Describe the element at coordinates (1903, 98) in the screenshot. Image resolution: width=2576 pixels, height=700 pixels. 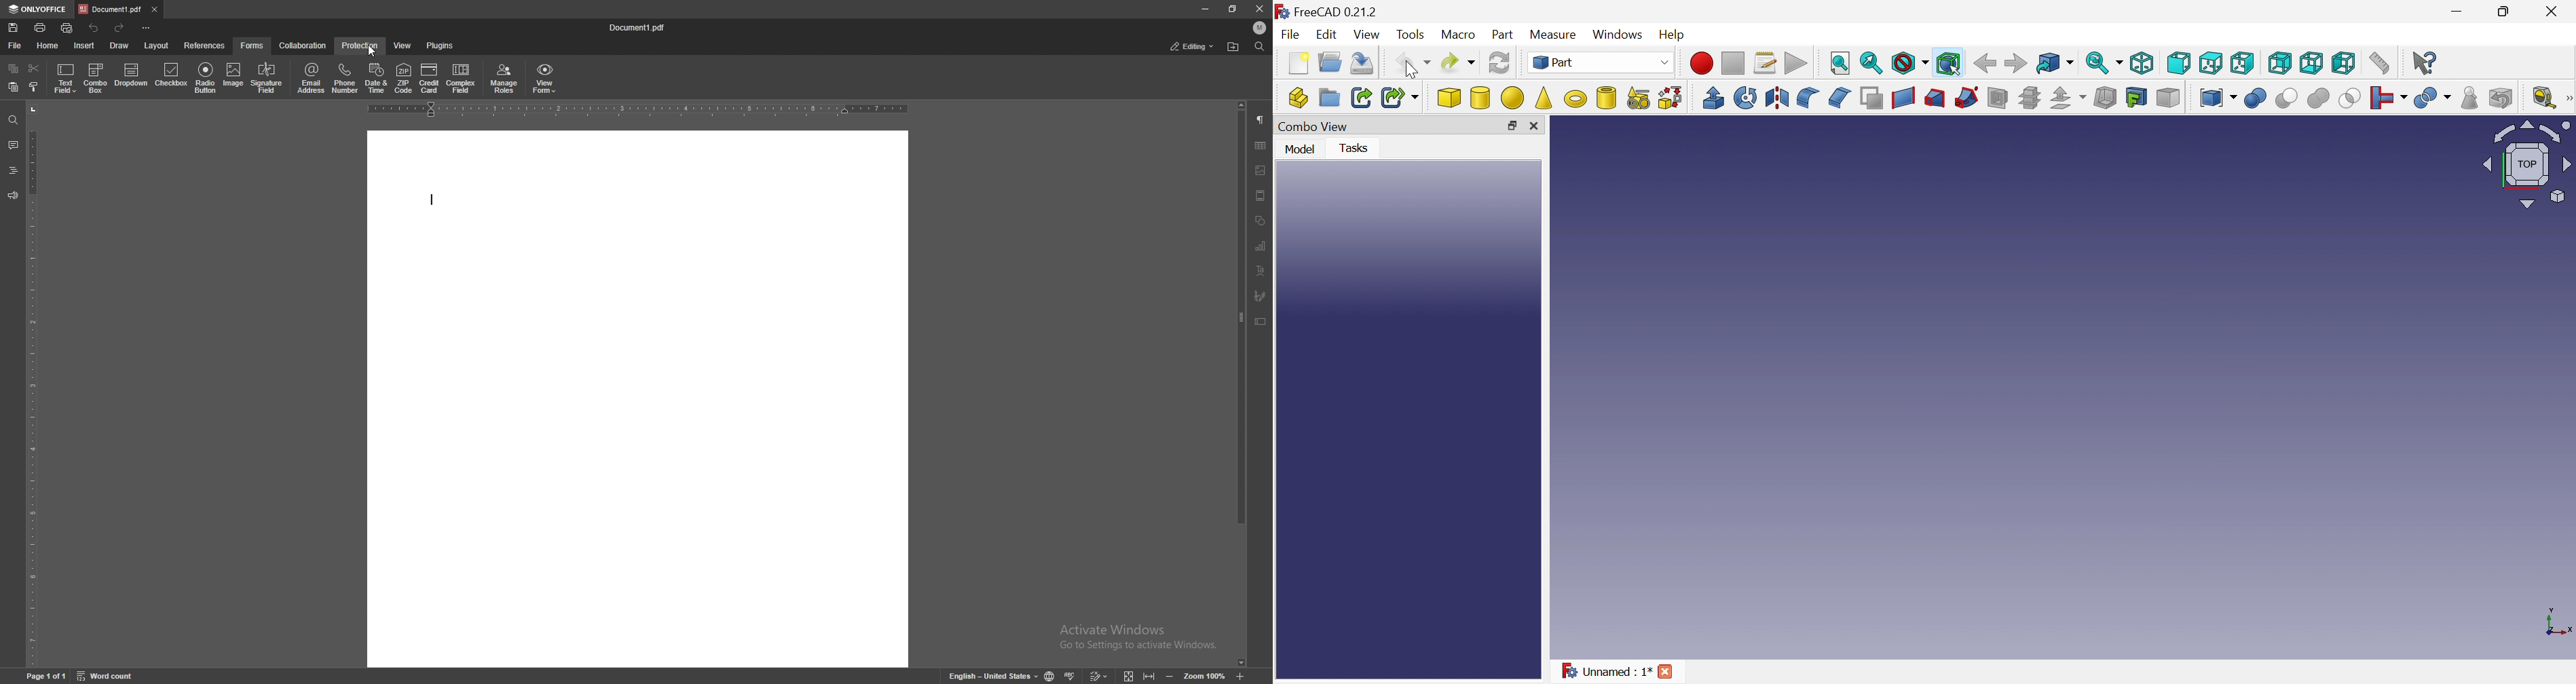
I see `Create ruled surface` at that location.